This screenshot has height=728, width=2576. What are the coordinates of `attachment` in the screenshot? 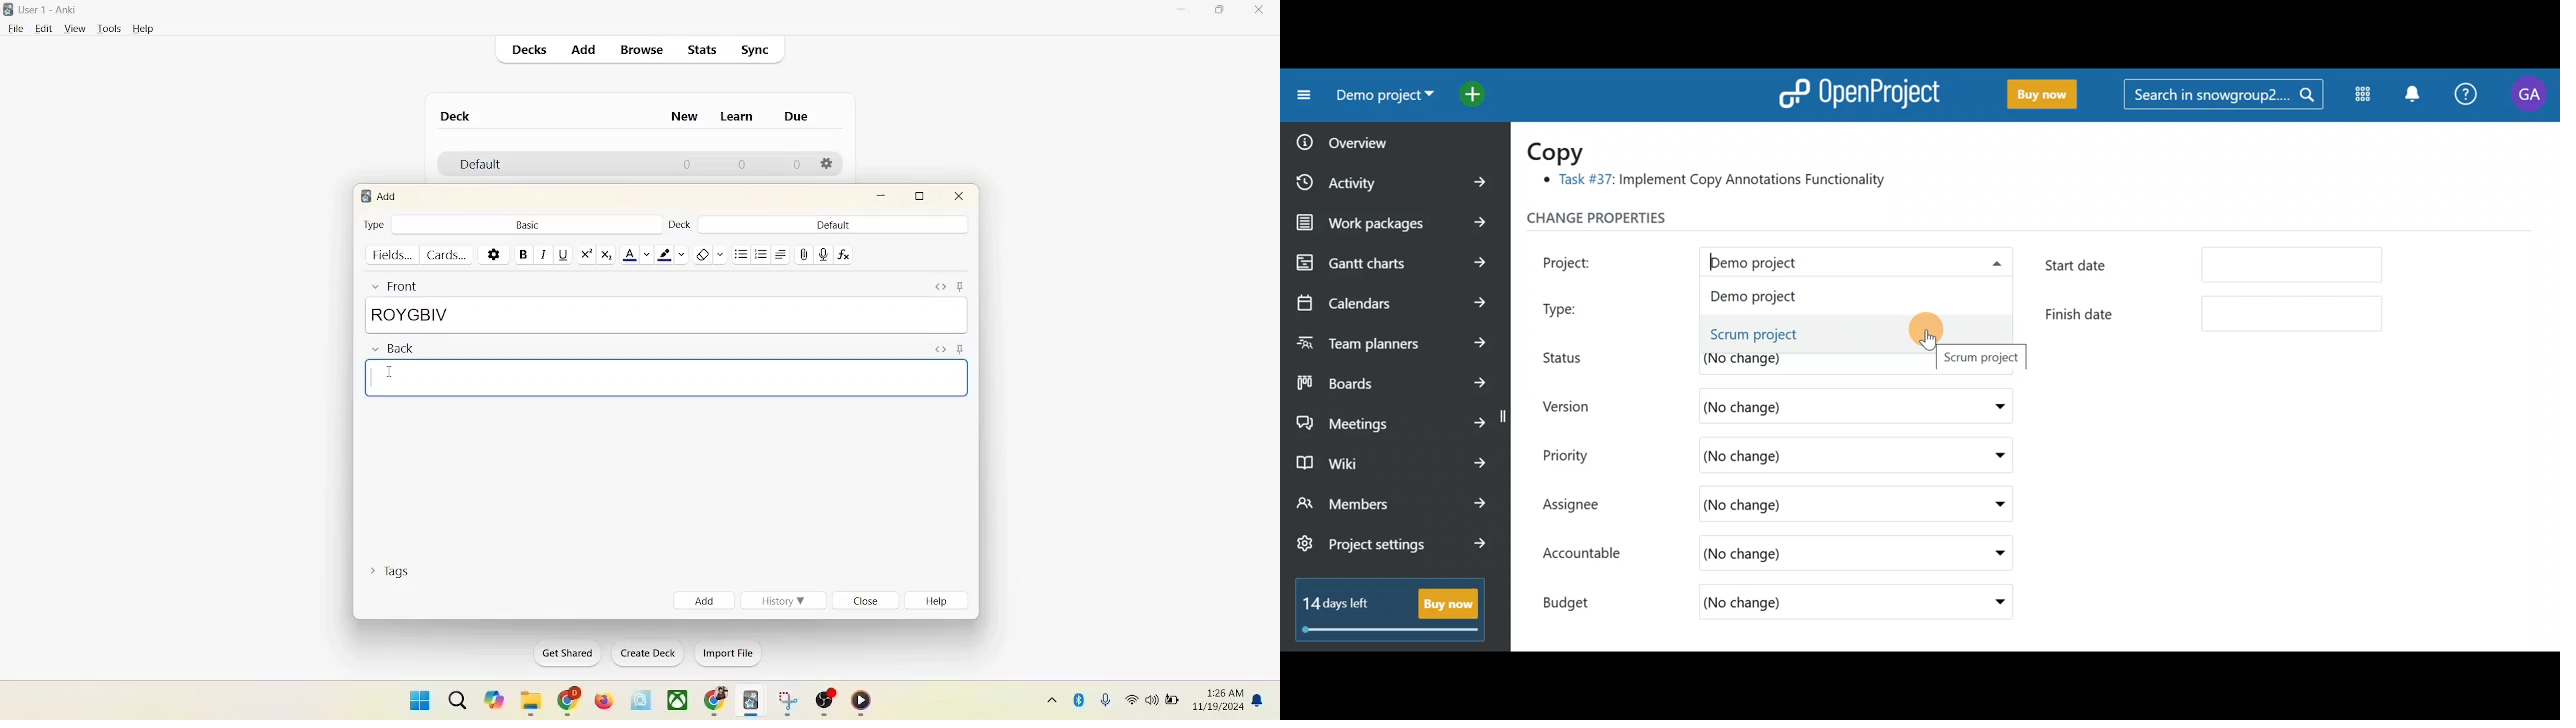 It's located at (804, 255).